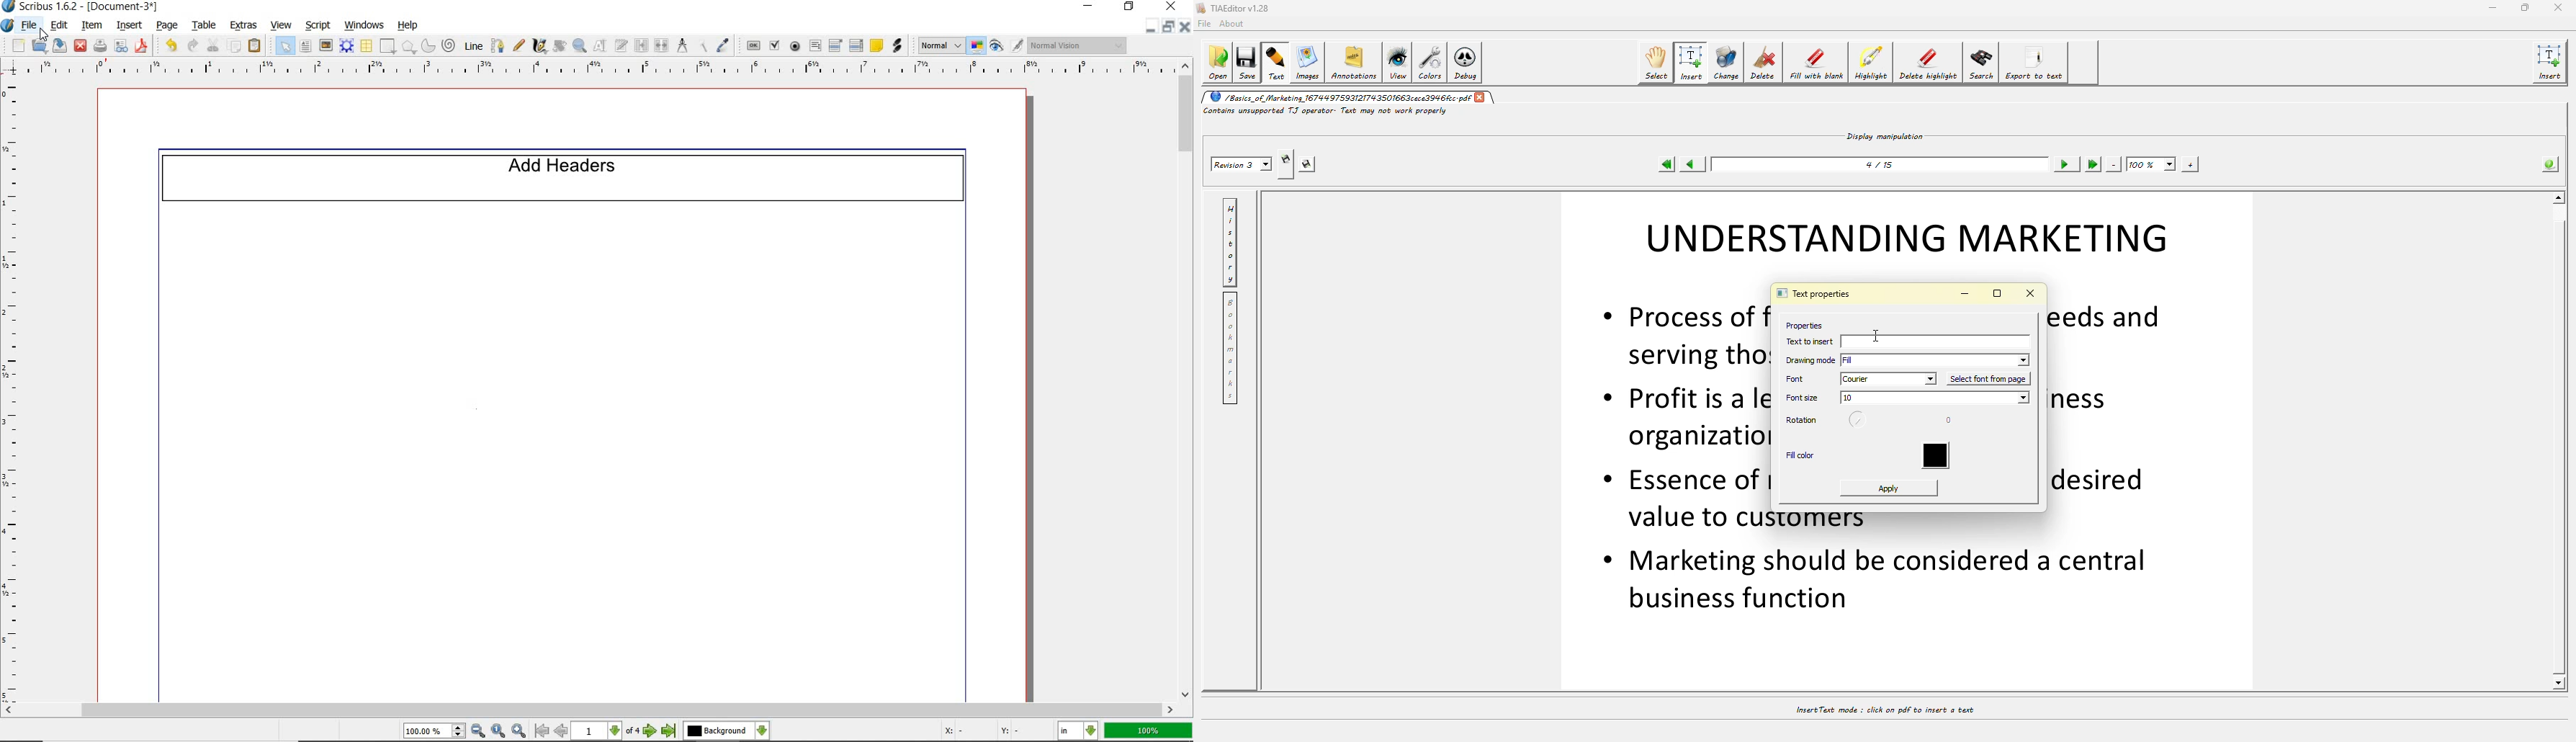 Image resolution: width=2576 pixels, height=756 pixels. What do you see at coordinates (281, 26) in the screenshot?
I see `view` at bounding box center [281, 26].